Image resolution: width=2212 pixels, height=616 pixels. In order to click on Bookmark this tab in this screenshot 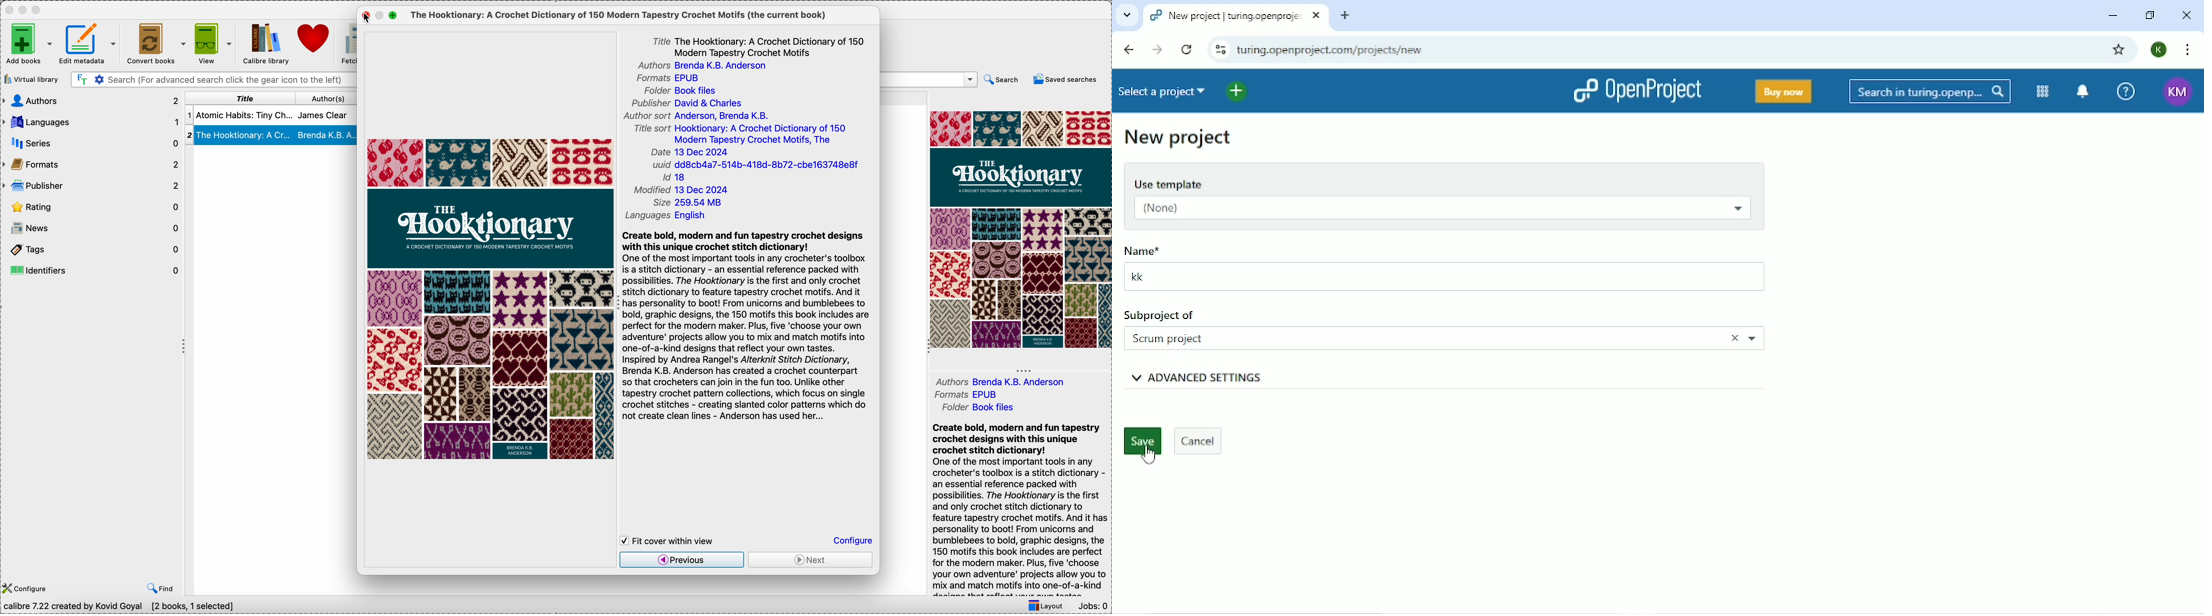, I will do `click(2119, 49)`.